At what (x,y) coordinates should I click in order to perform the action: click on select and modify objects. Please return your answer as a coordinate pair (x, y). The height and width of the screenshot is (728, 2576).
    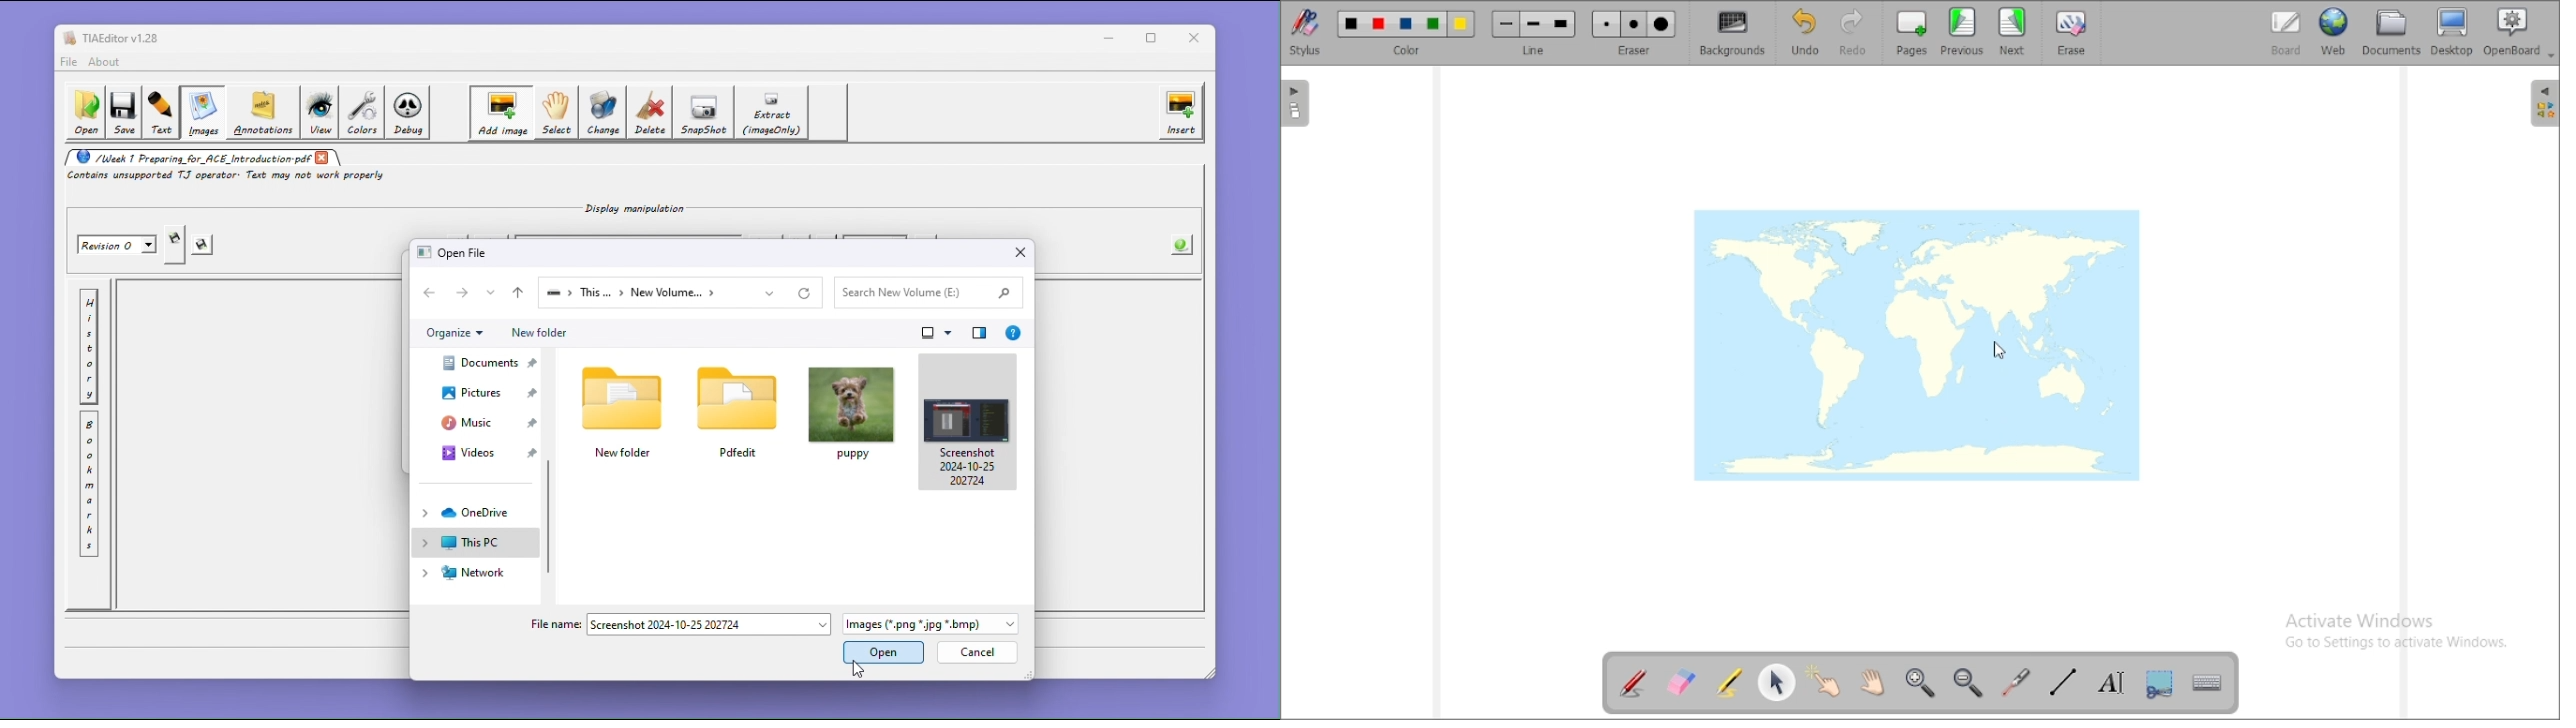
    Looking at the image, I should click on (1777, 682).